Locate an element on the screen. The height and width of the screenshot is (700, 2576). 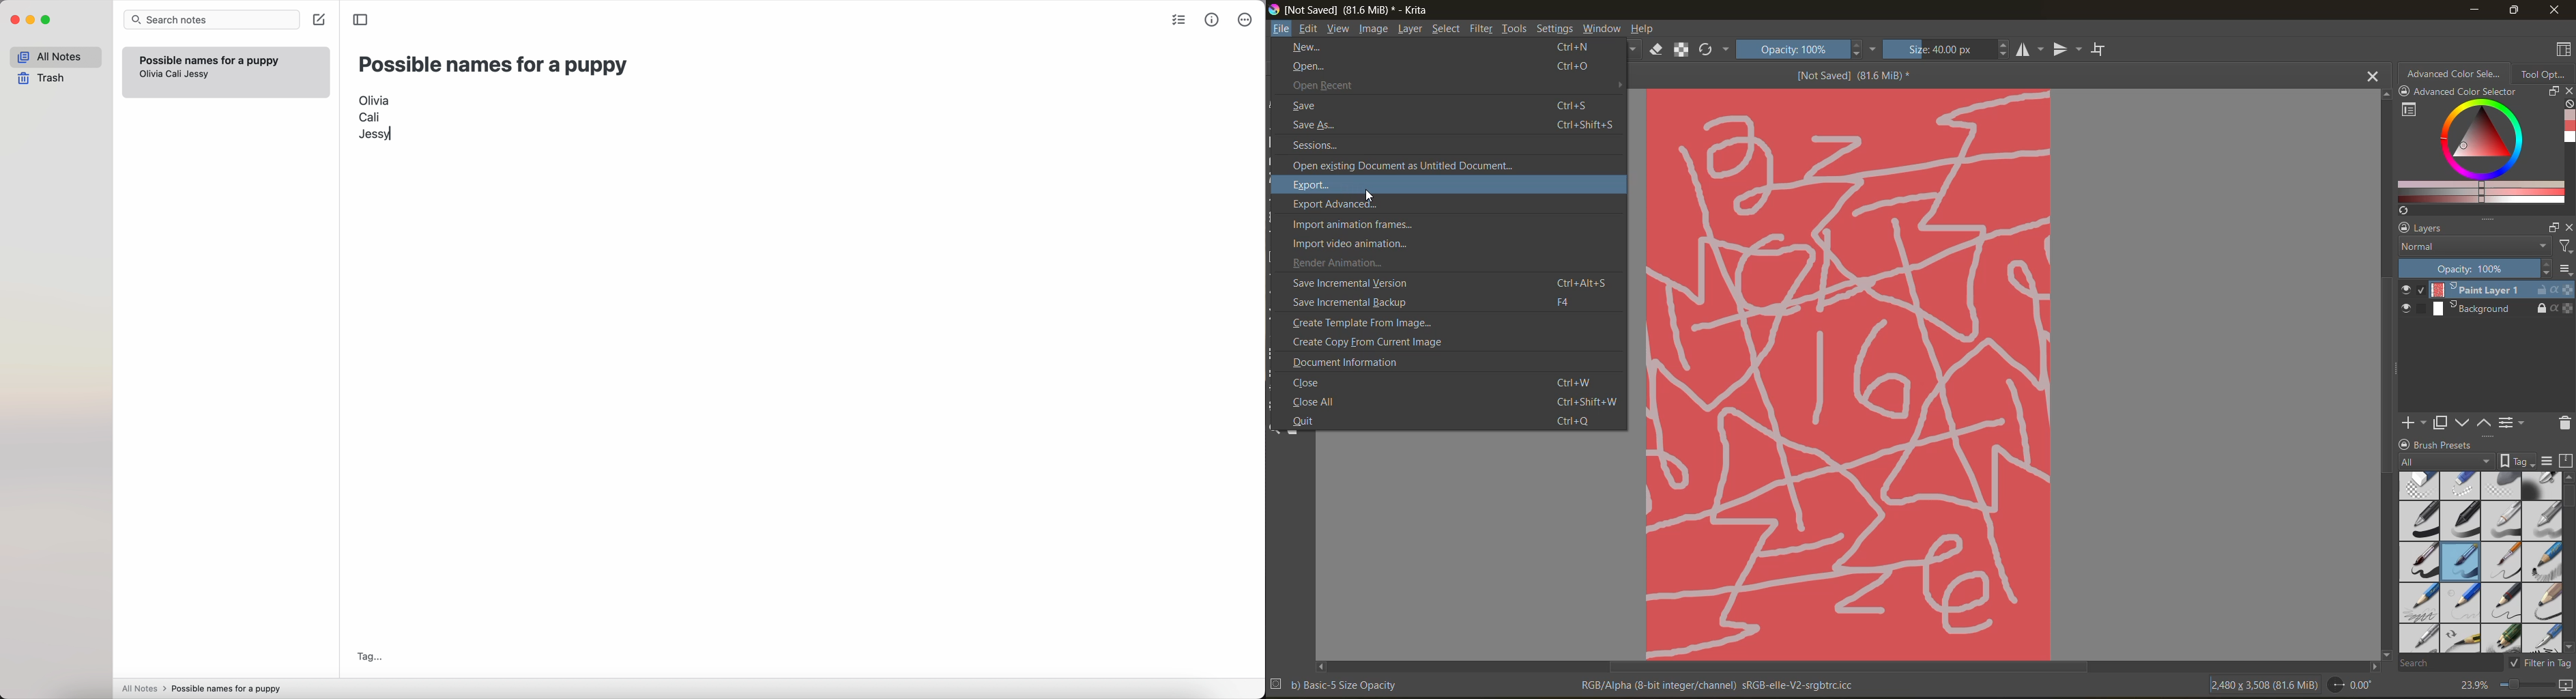
save incremental backup is located at coordinates (1436, 302).